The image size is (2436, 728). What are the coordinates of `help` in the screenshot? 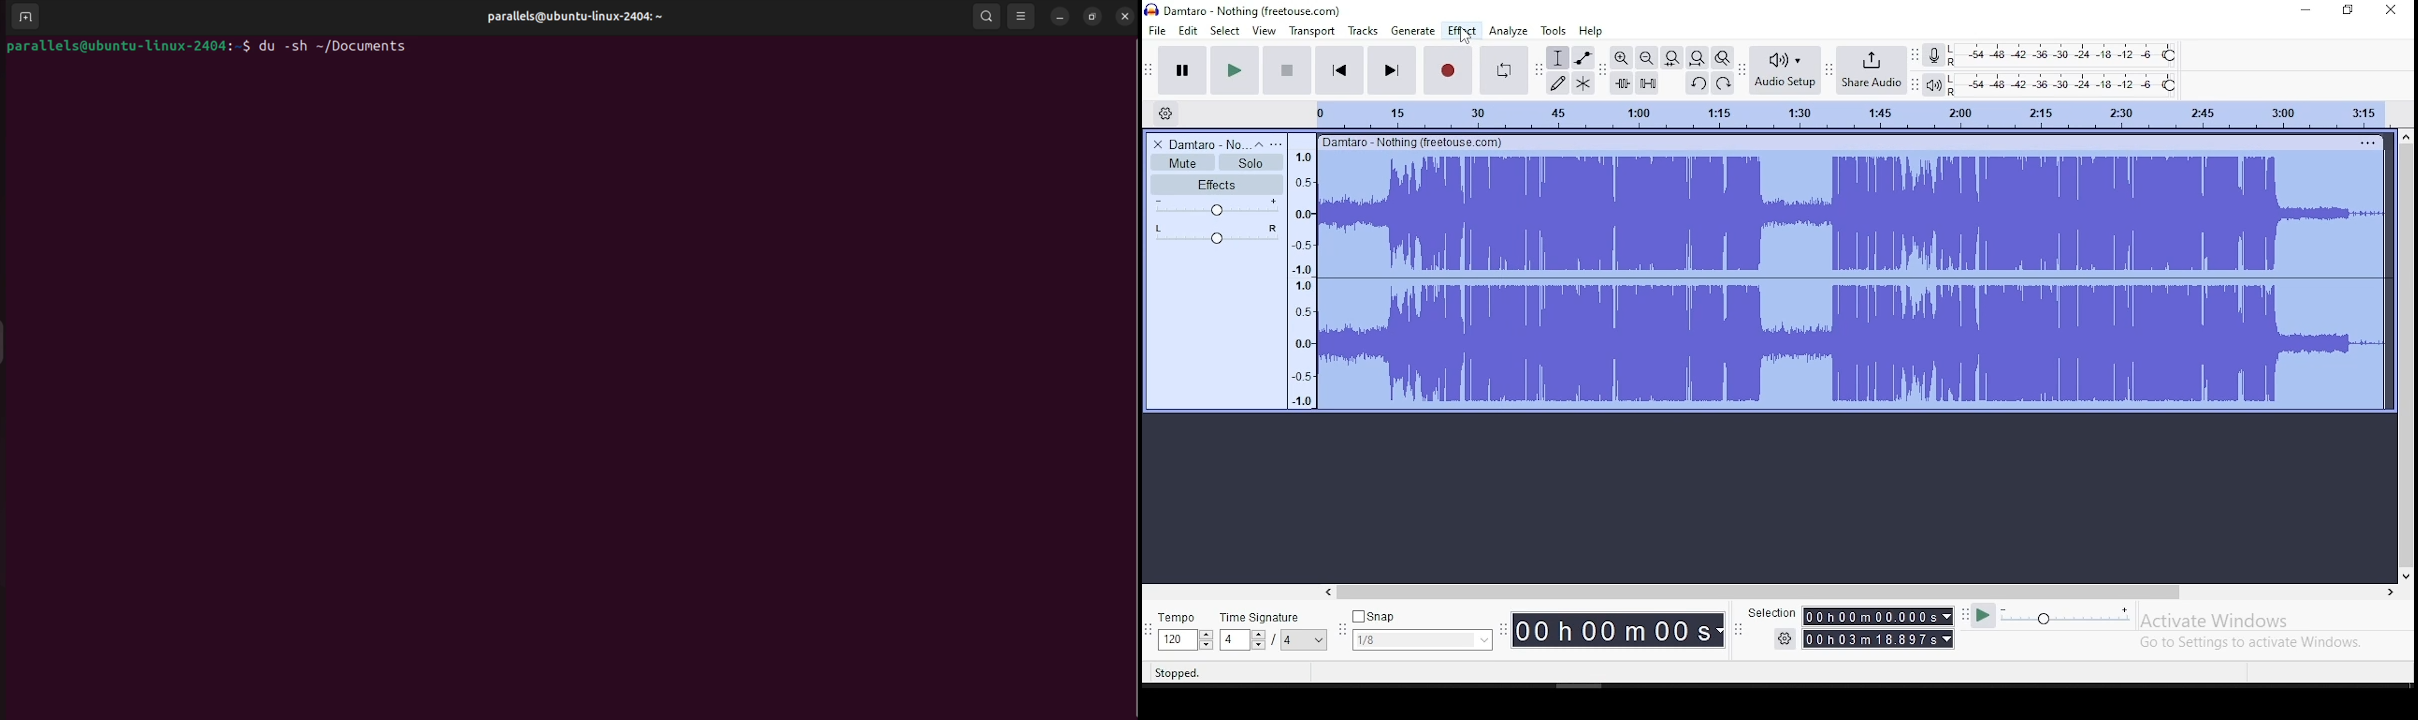 It's located at (1592, 30).